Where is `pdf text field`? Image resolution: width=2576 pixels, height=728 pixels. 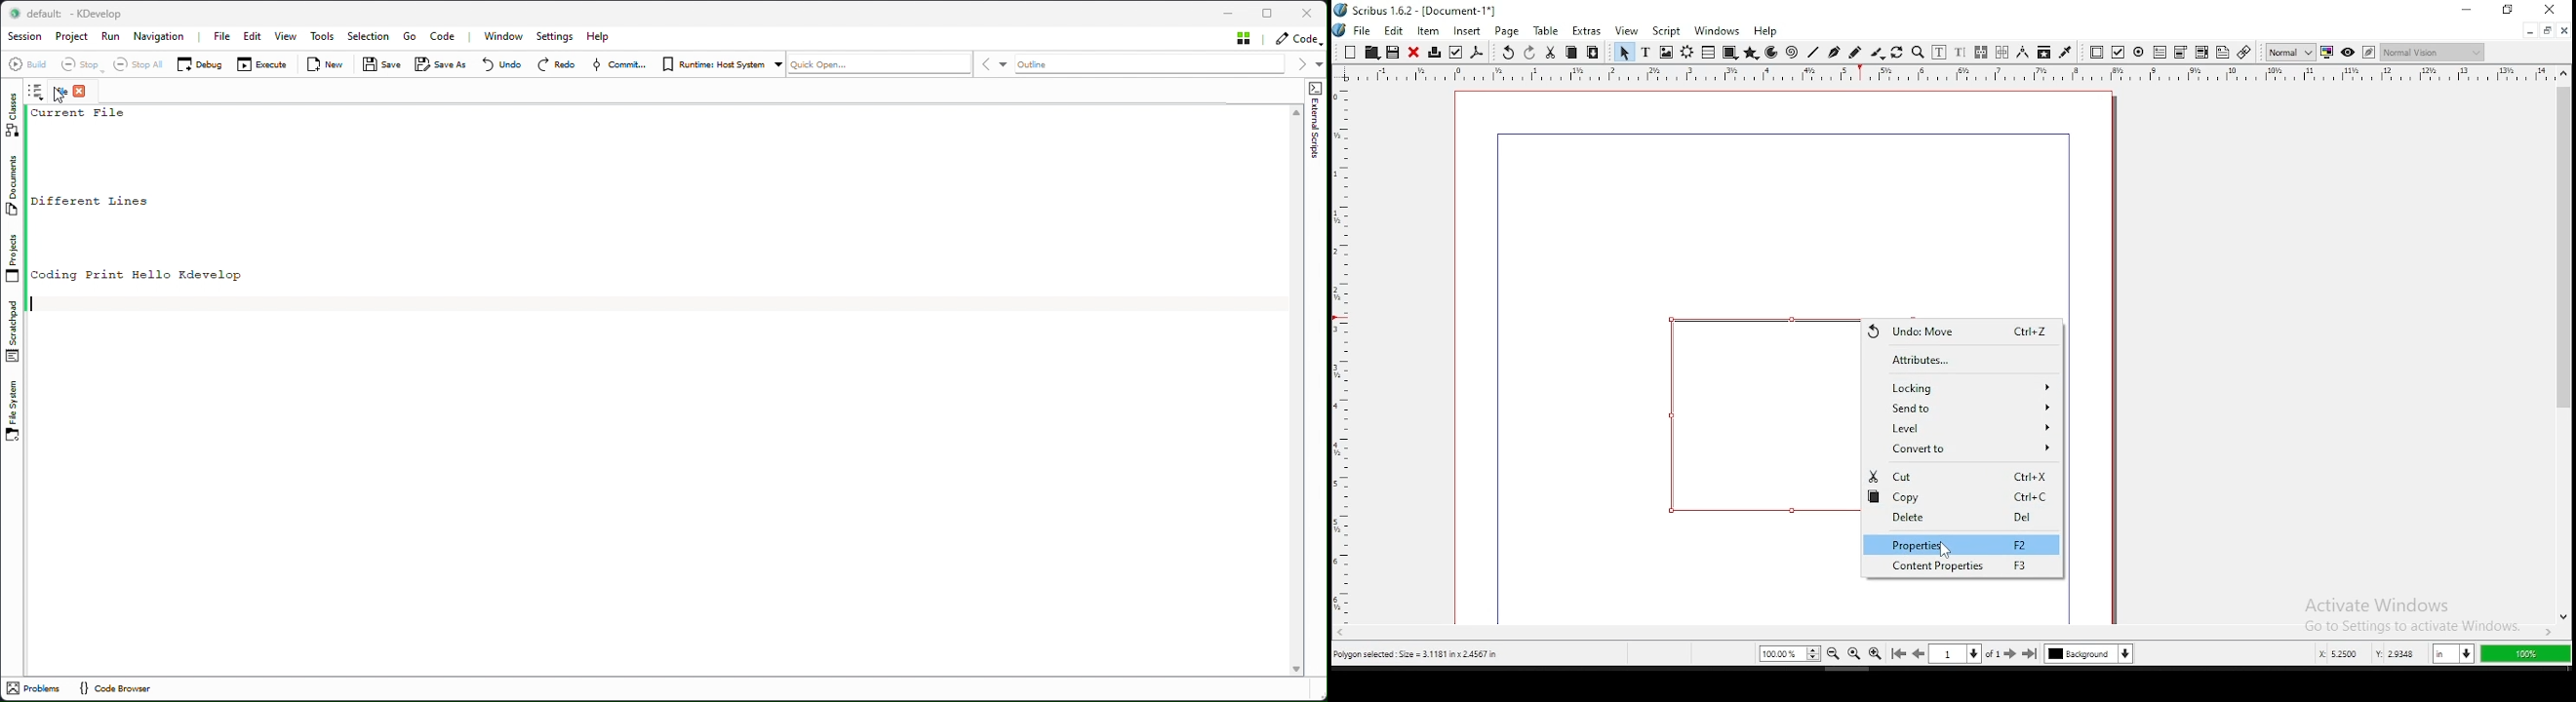 pdf text field is located at coordinates (2160, 53).